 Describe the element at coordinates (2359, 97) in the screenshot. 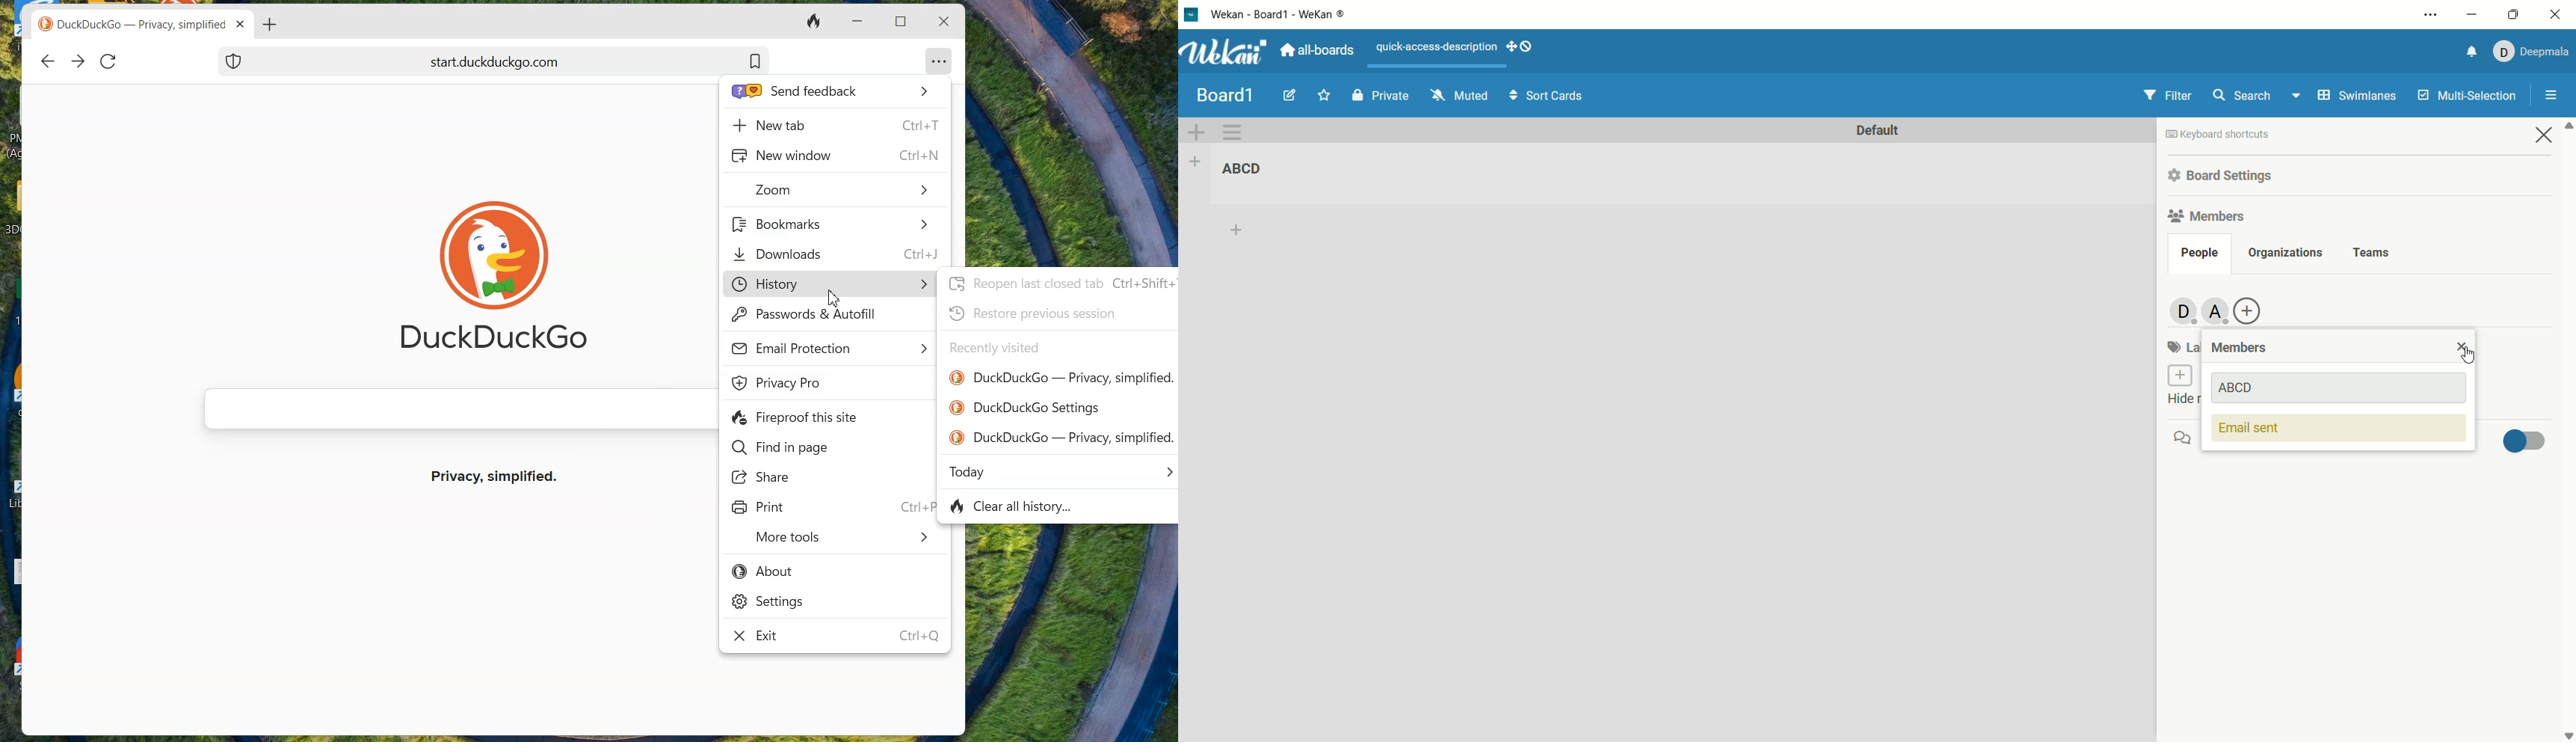

I see `swimlanes` at that location.